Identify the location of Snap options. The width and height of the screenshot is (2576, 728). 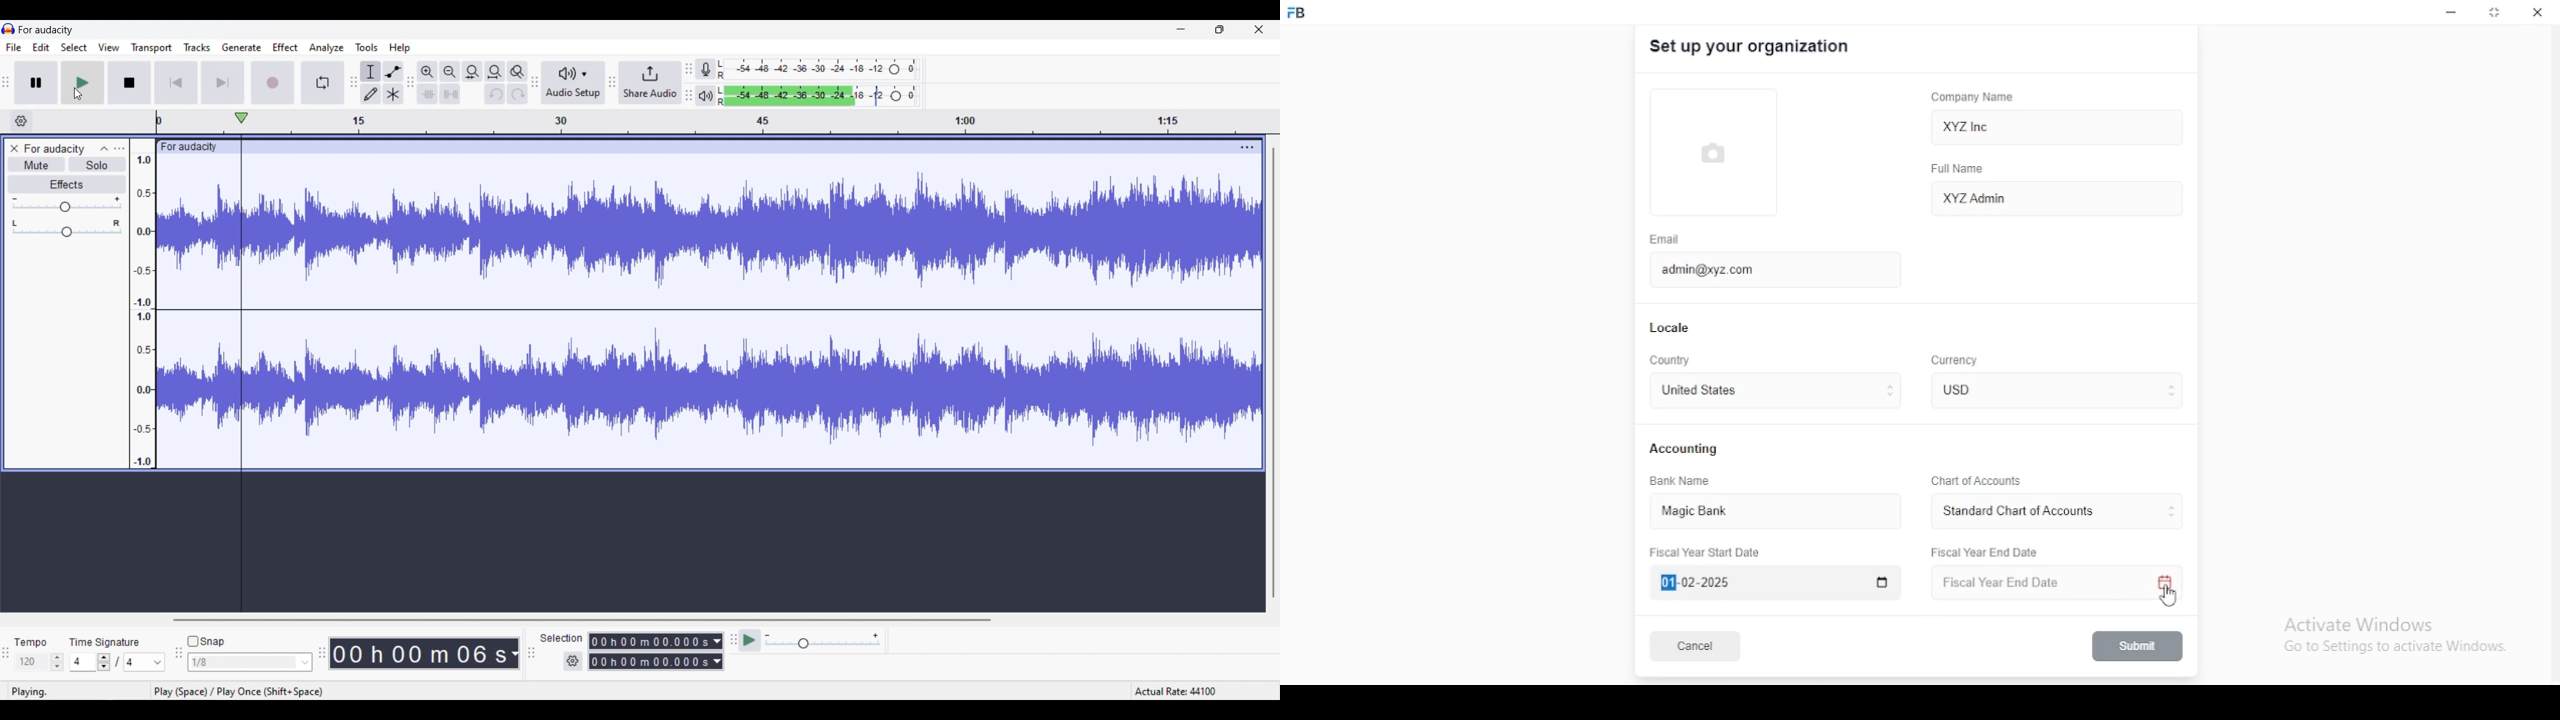
(251, 662).